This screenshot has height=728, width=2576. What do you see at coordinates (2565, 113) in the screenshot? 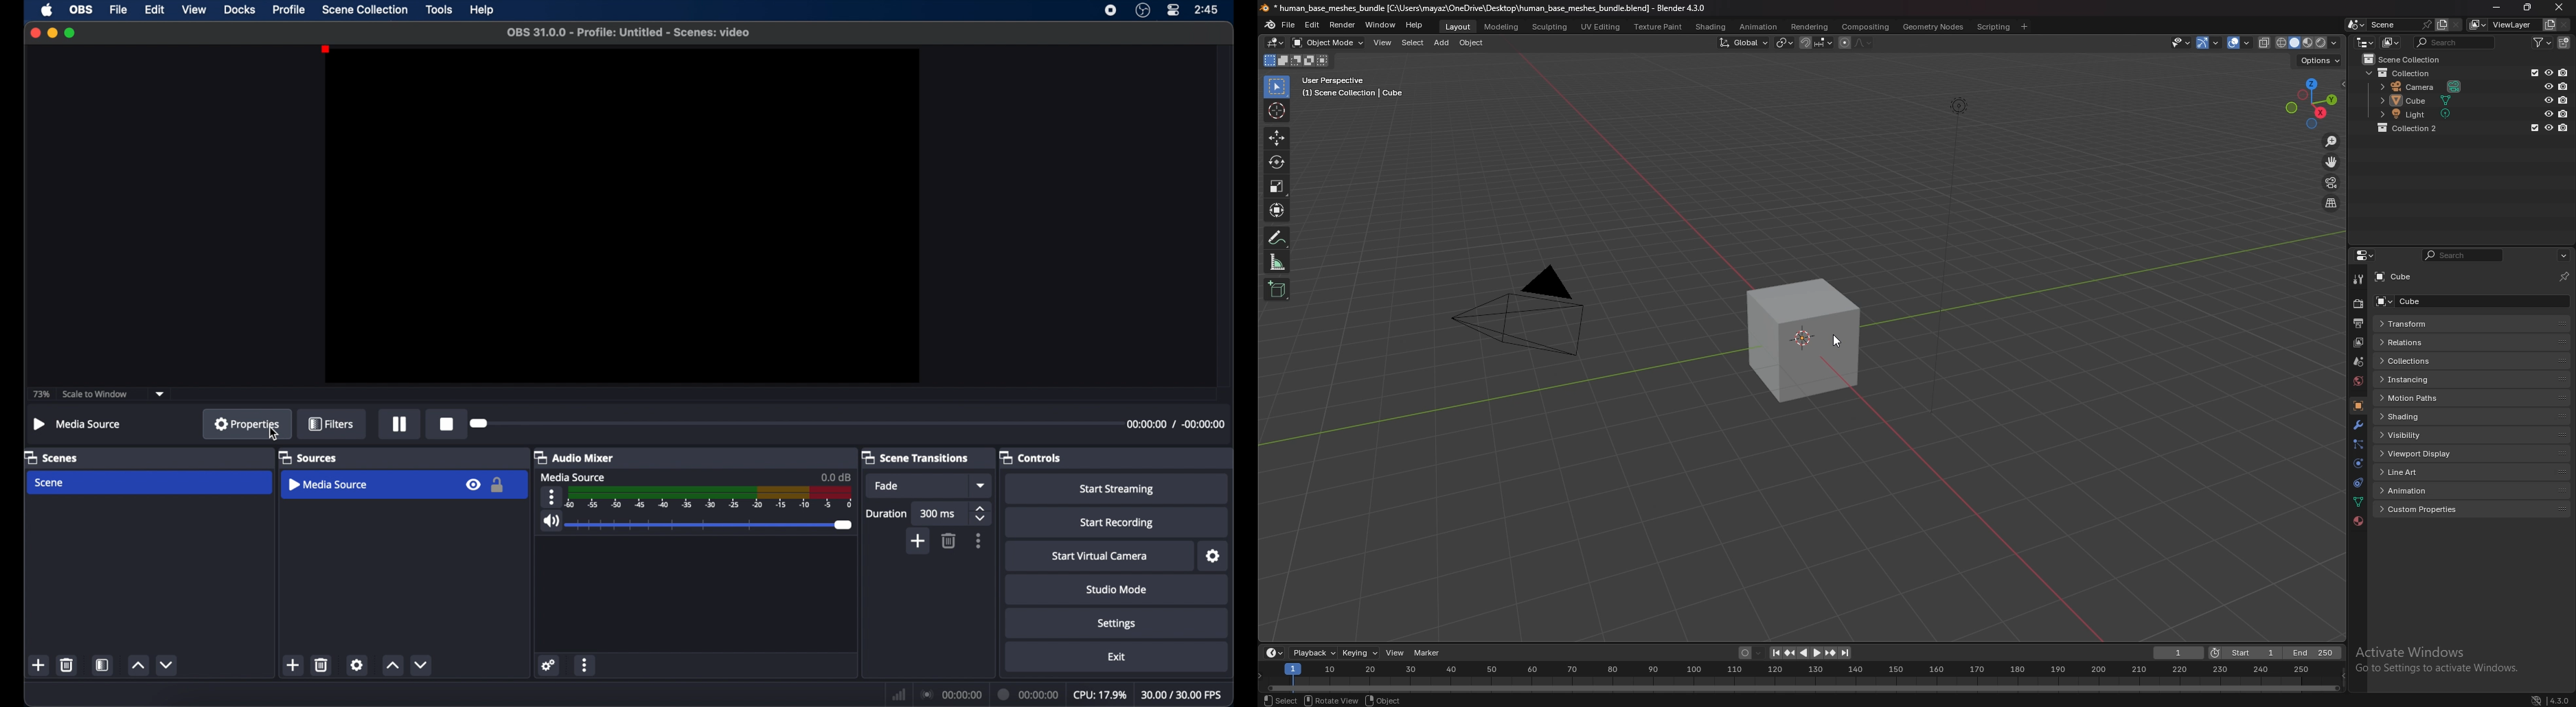
I see `disable in renders` at bounding box center [2565, 113].